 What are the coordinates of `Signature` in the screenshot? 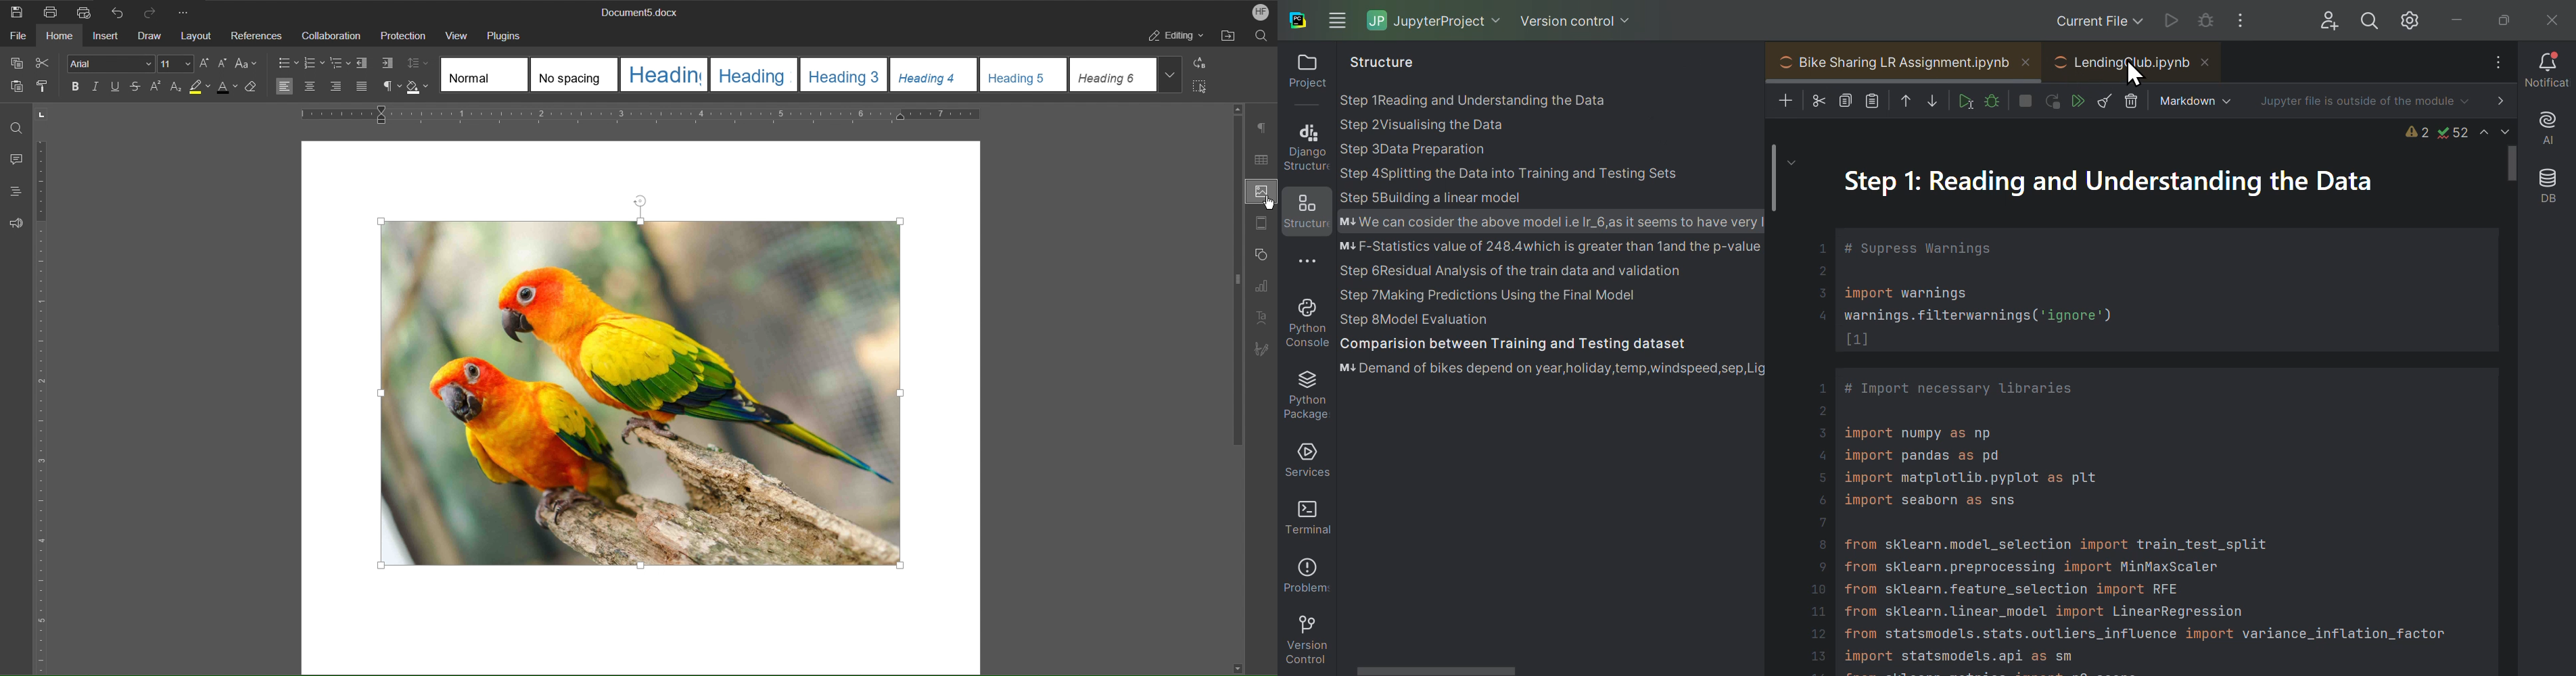 It's located at (1262, 346).